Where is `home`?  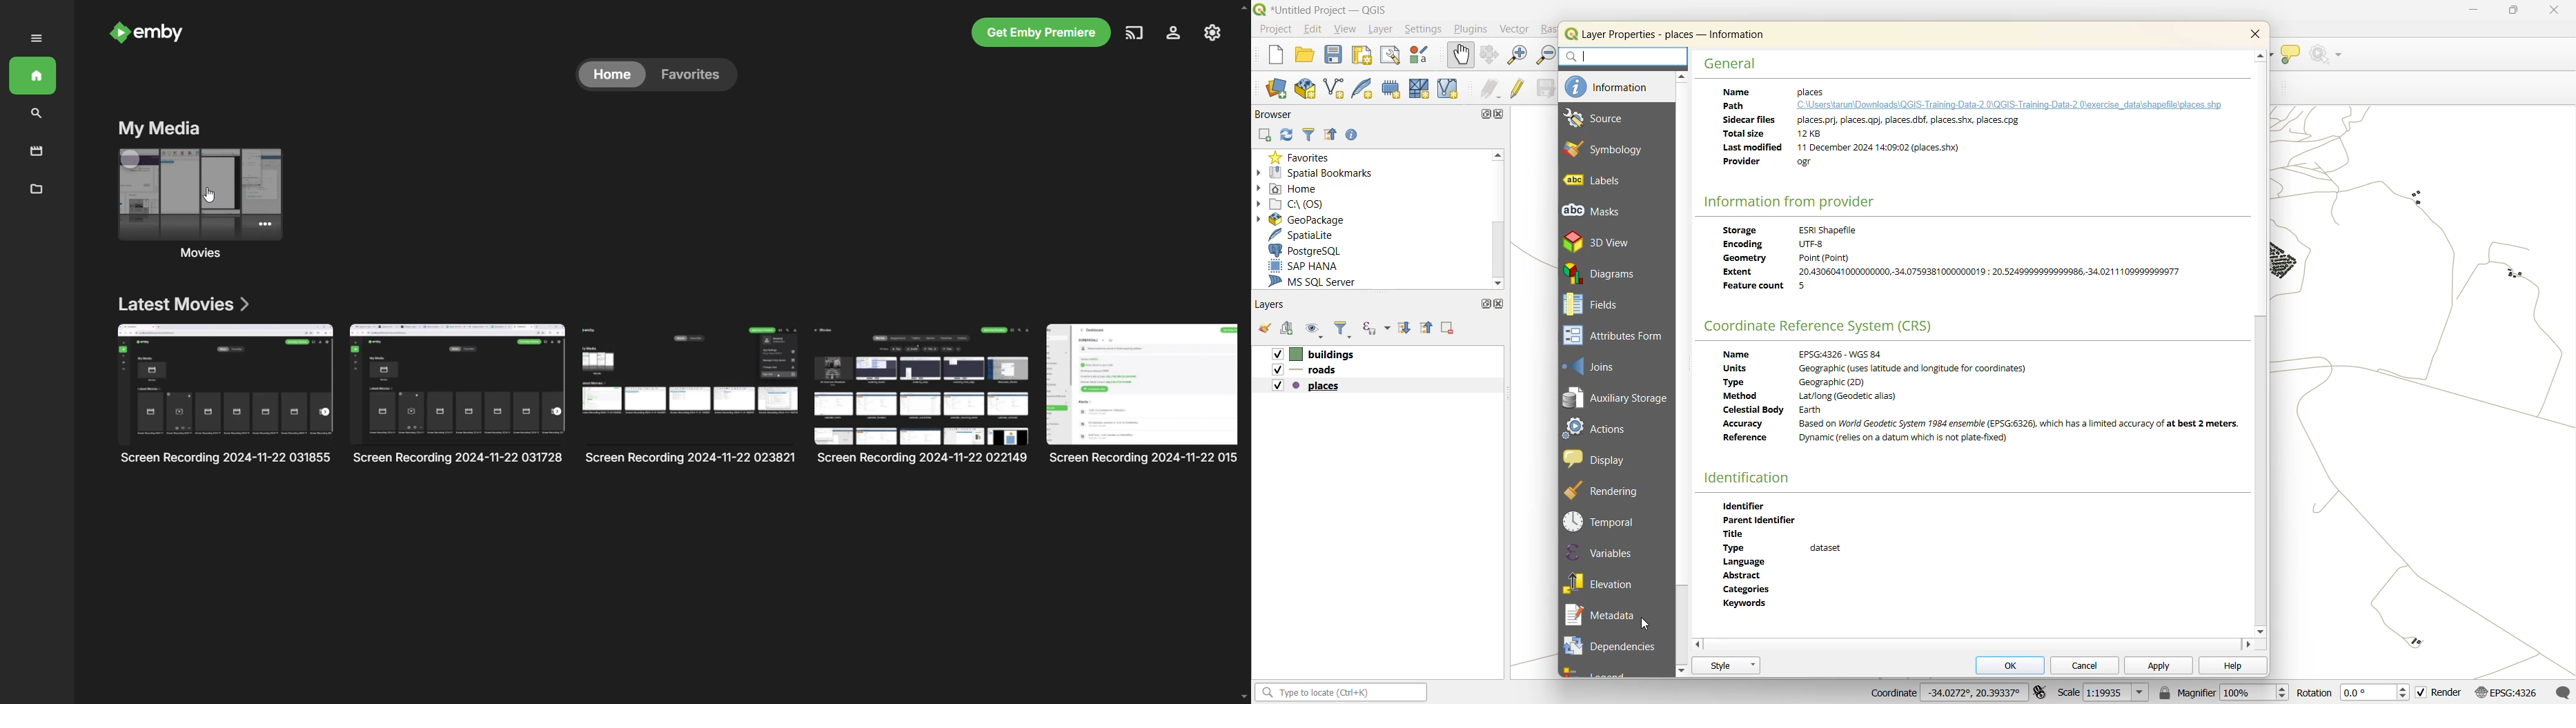
home is located at coordinates (612, 76).